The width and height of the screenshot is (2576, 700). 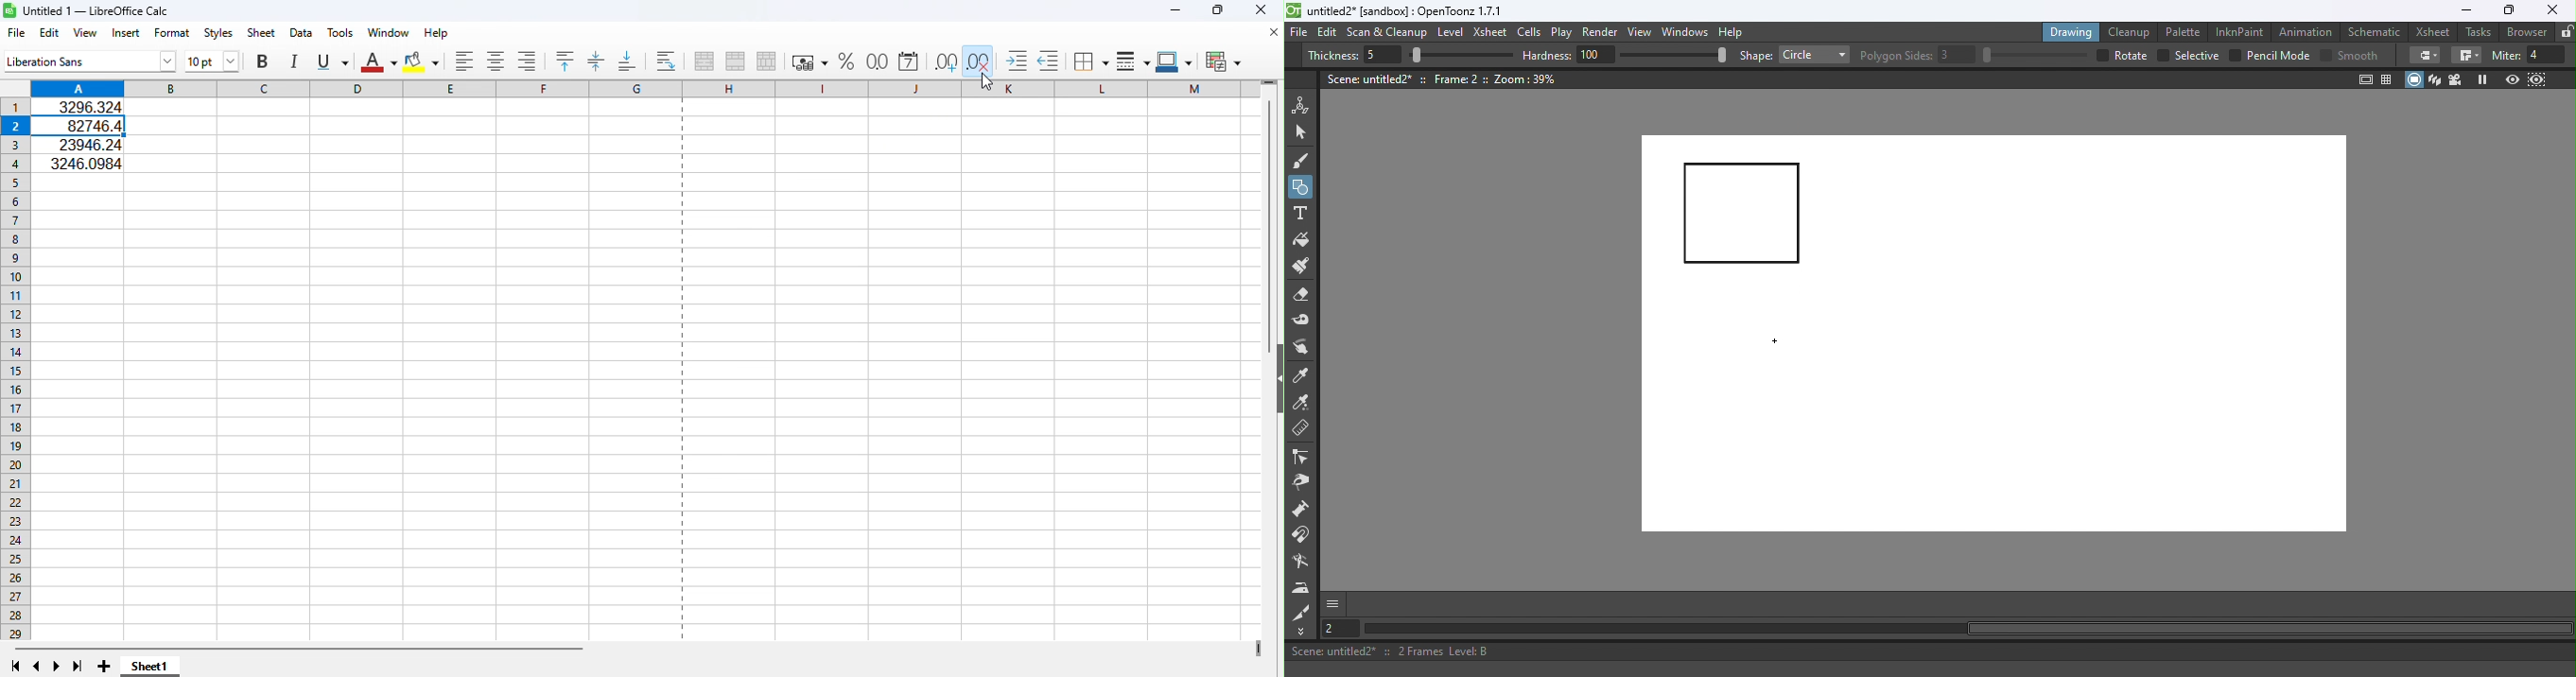 I want to click on Add Decimal place, so click(x=945, y=59).